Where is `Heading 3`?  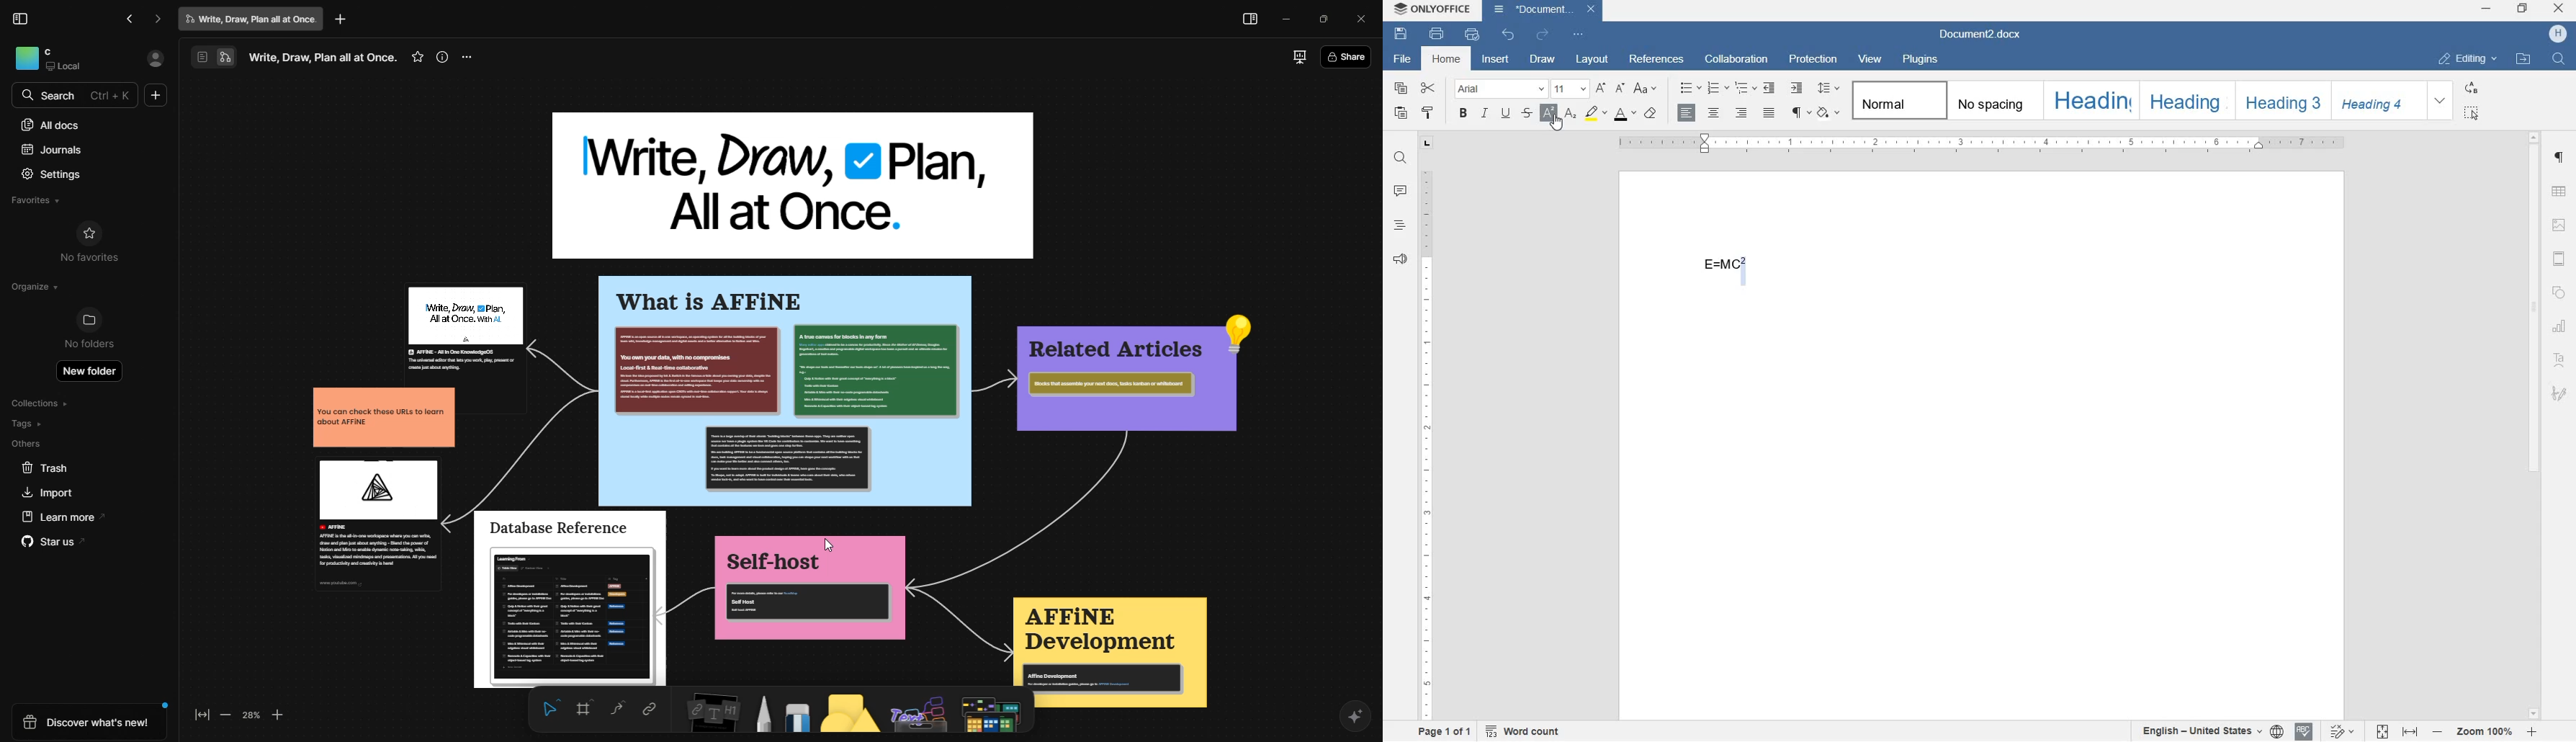
Heading 3 is located at coordinates (2281, 99).